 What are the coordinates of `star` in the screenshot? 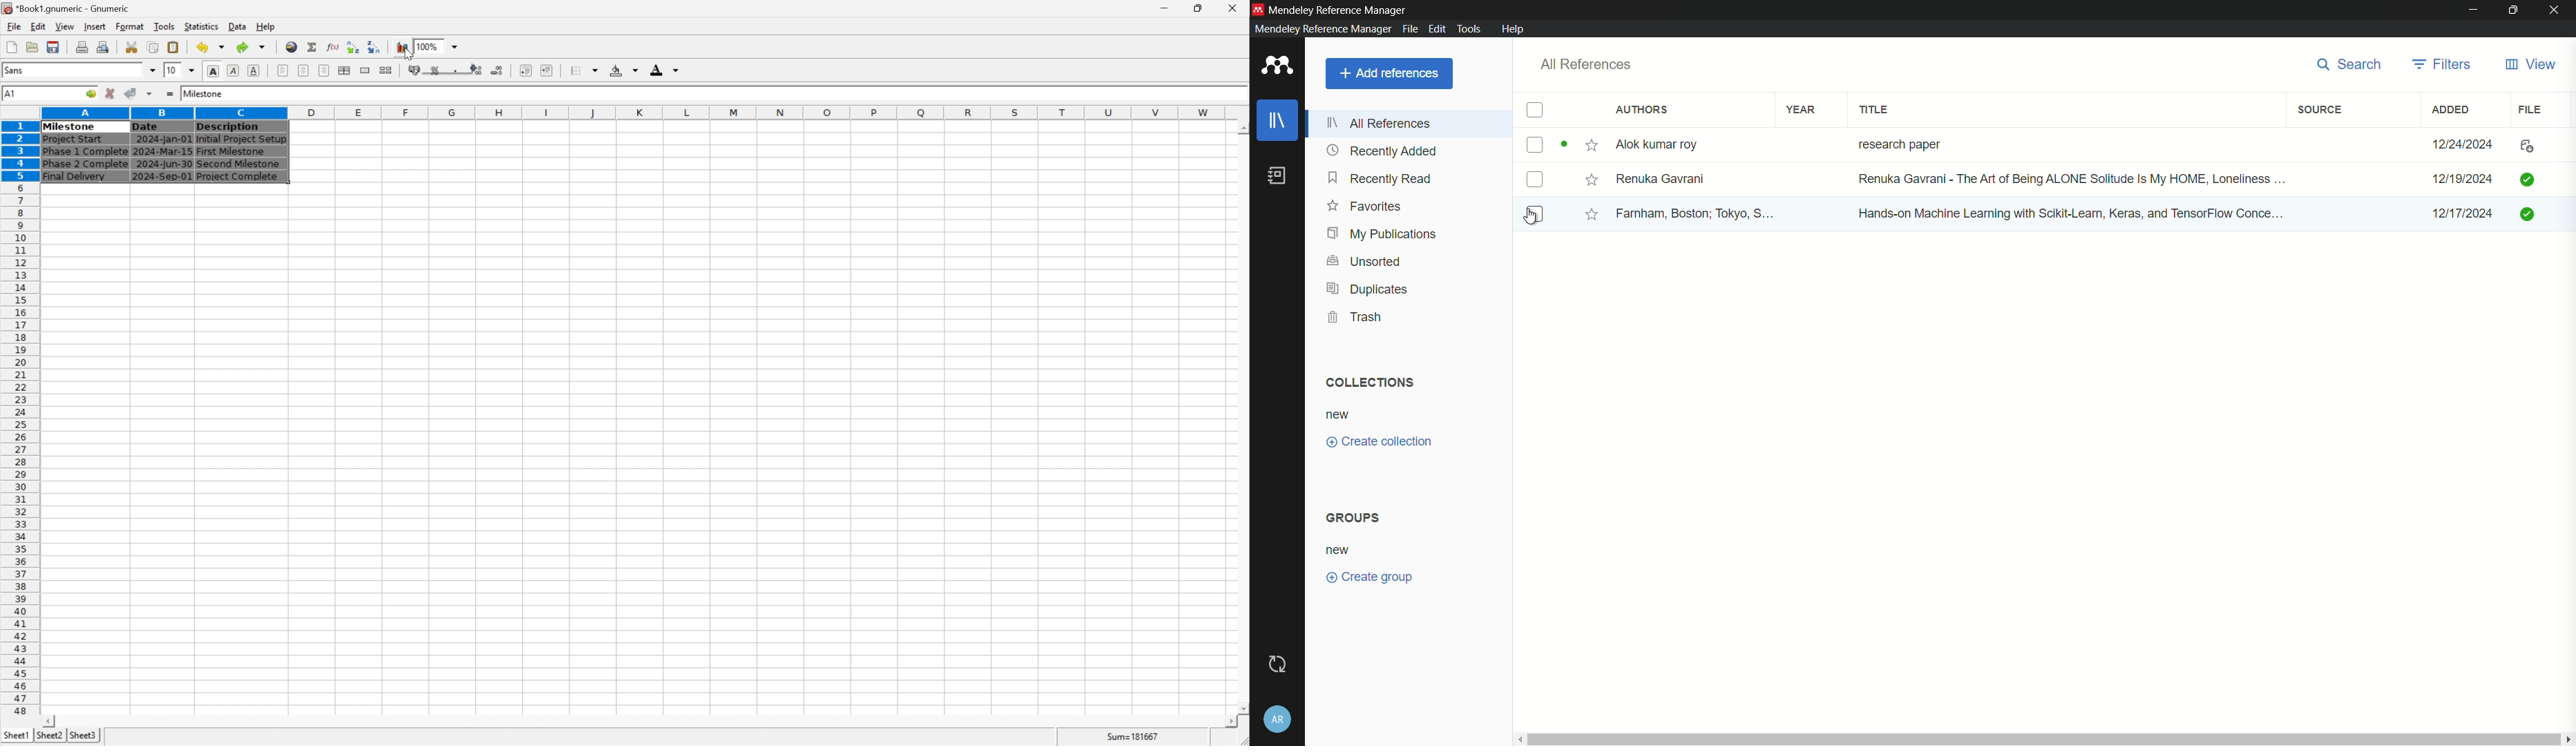 It's located at (1592, 181).